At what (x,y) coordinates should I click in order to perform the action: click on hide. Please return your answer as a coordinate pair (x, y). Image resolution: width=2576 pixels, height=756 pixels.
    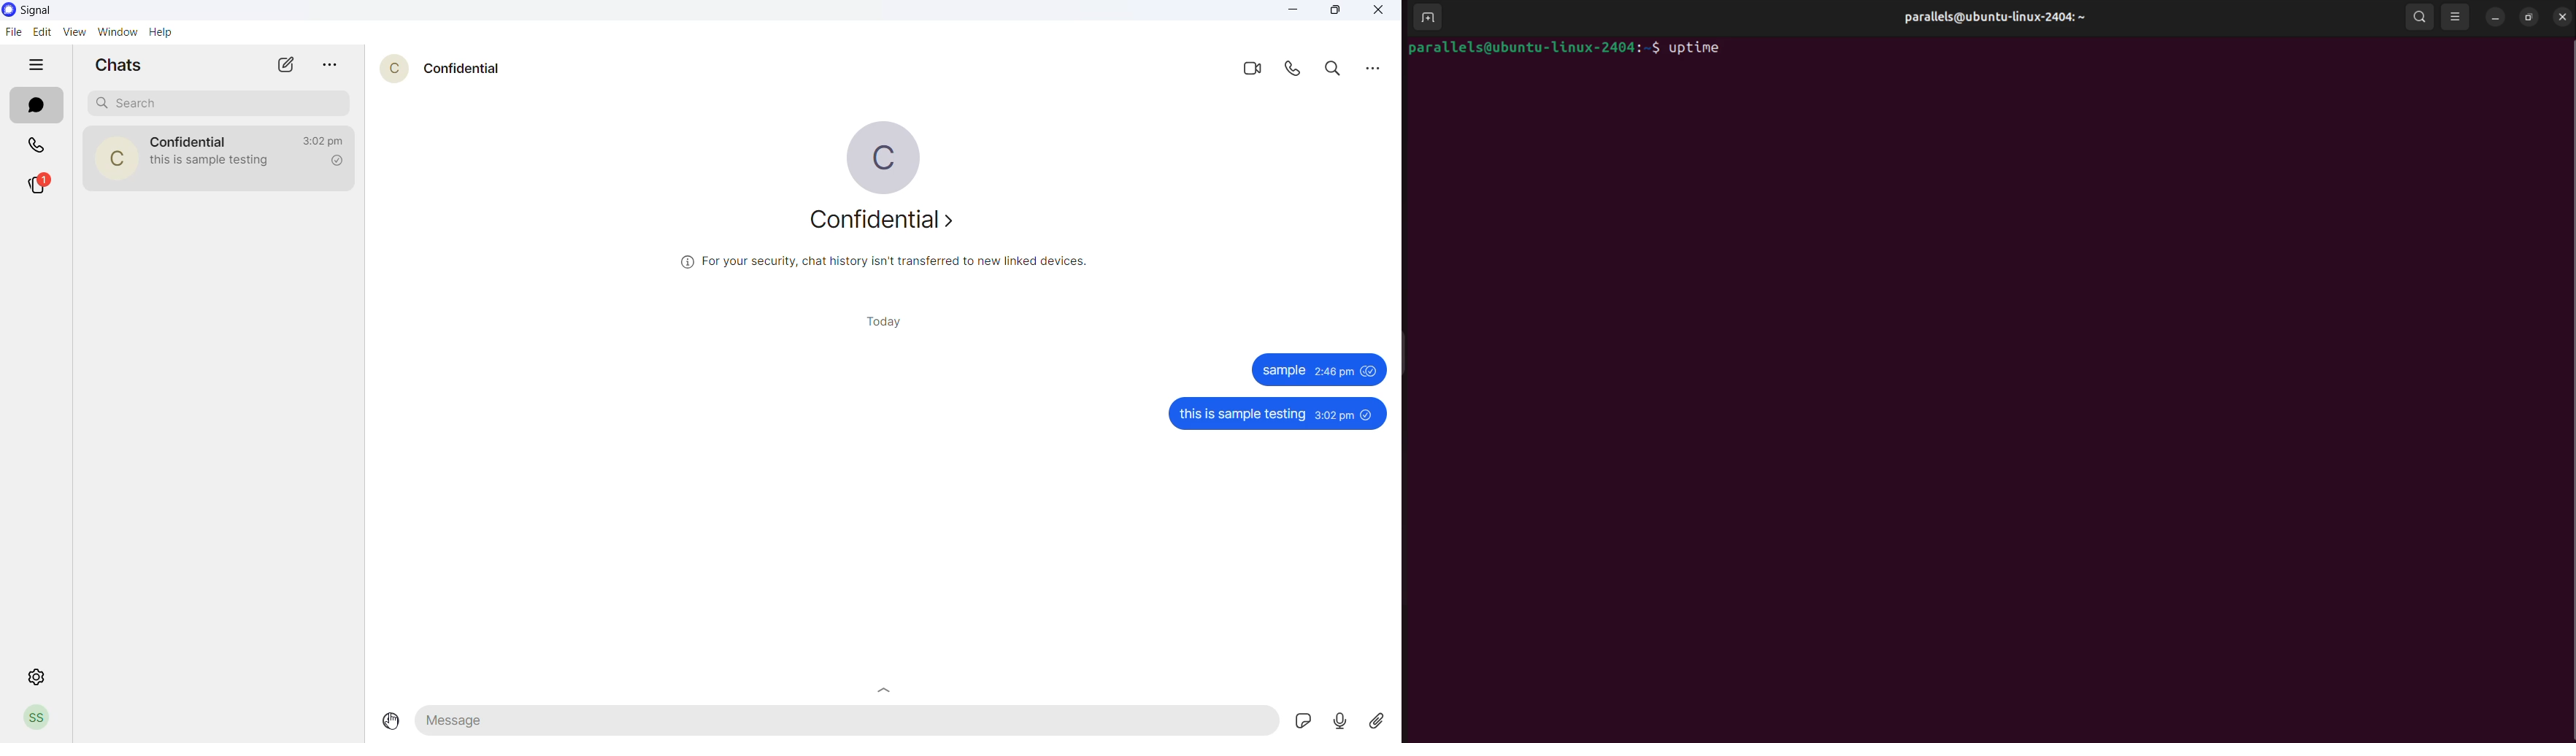
    Looking at the image, I should click on (34, 66).